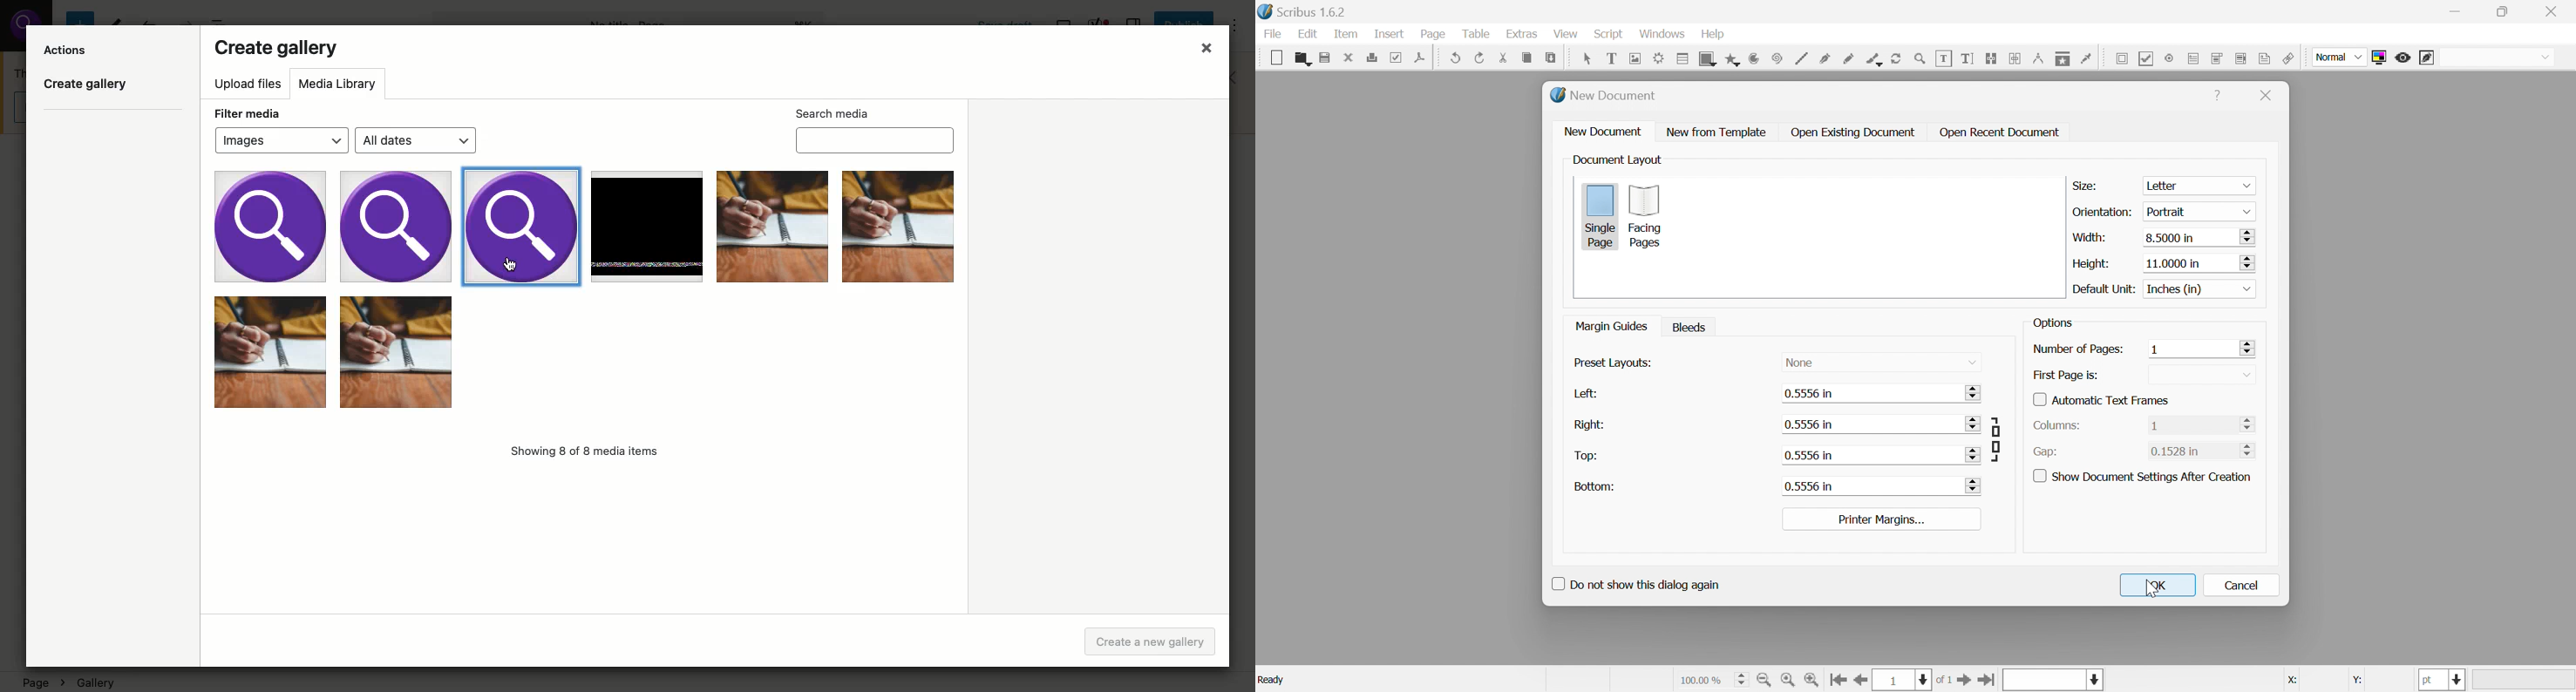  I want to click on restore down, so click(2503, 12).